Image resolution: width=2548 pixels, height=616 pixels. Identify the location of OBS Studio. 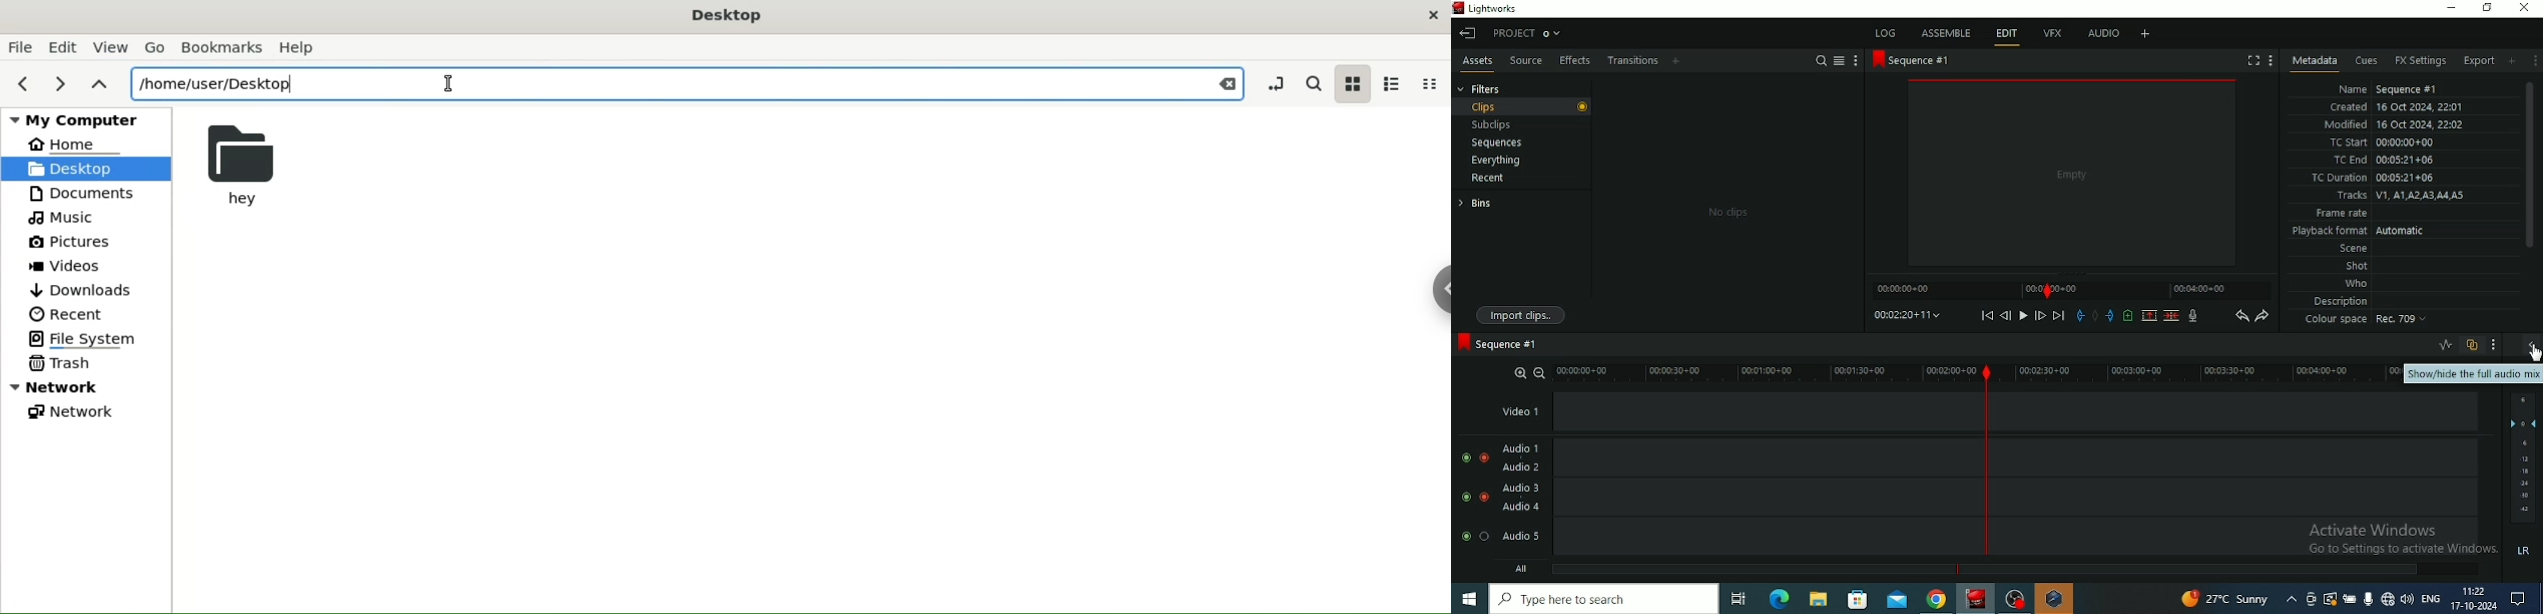
(2015, 599).